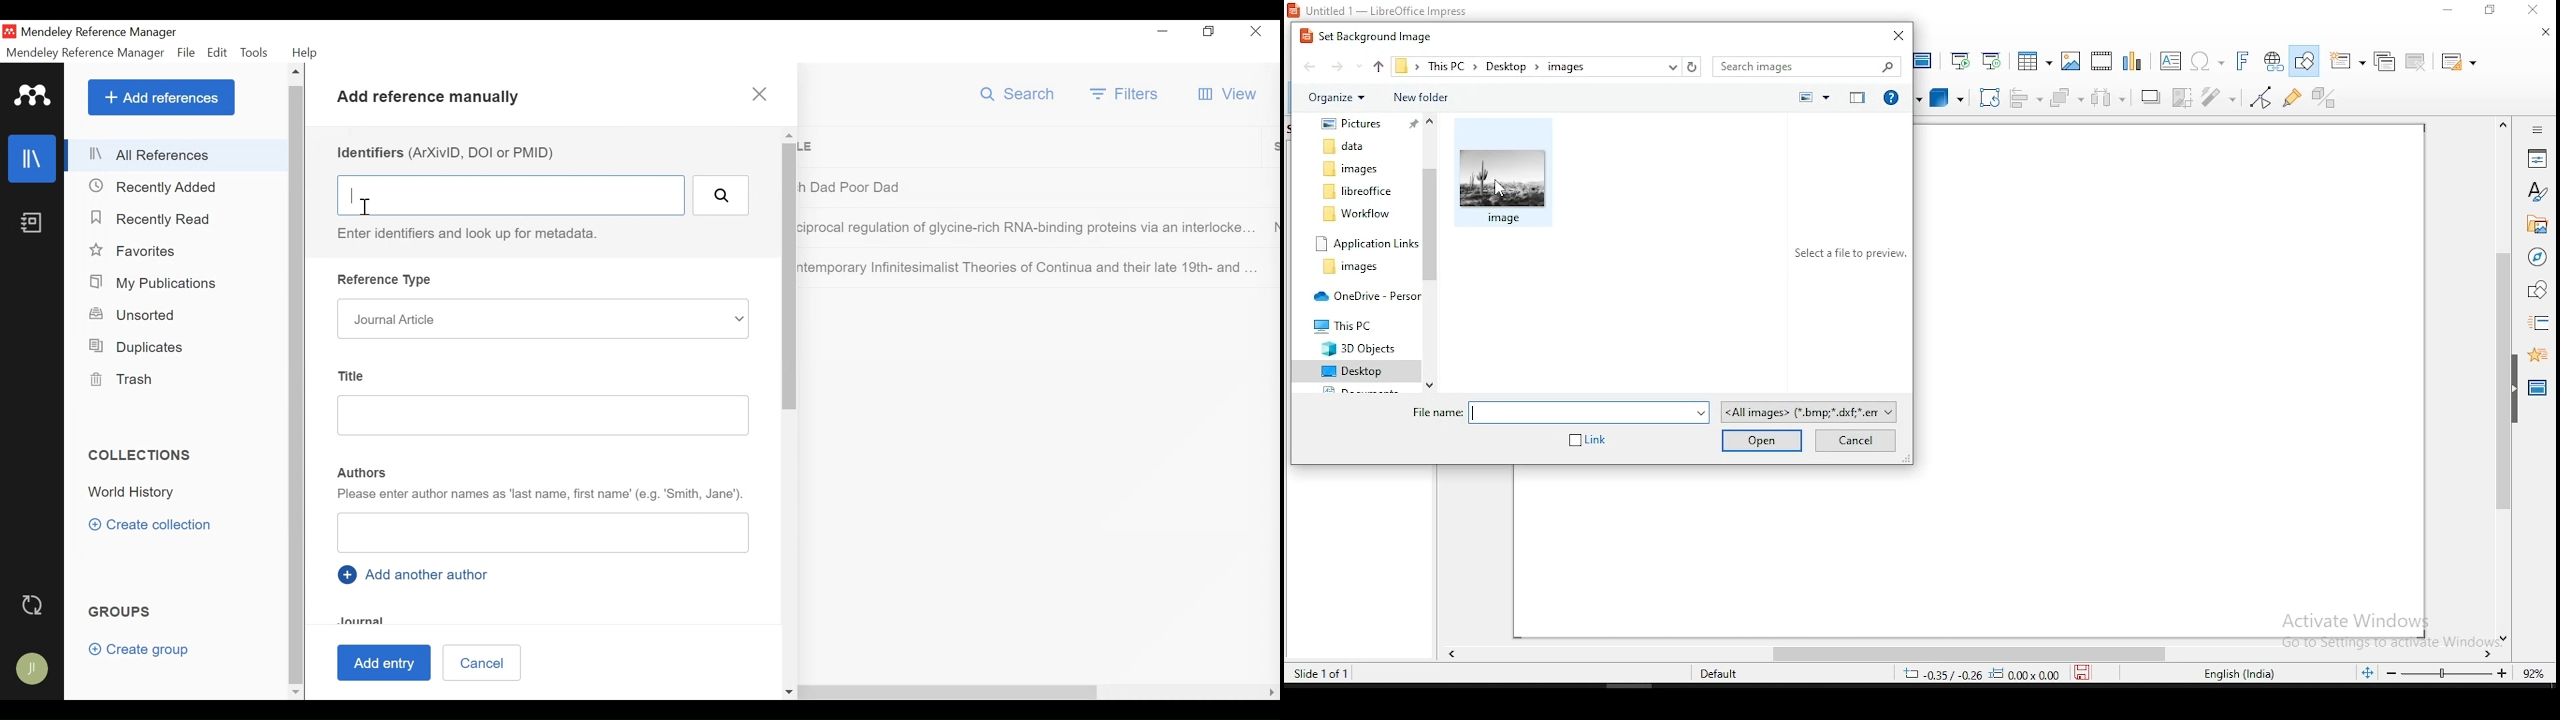 The width and height of the screenshot is (2576, 728). What do you see at coordinates (1927, 58) in the screenshot?
I see `master slide` at bounding box center [1927, 58].